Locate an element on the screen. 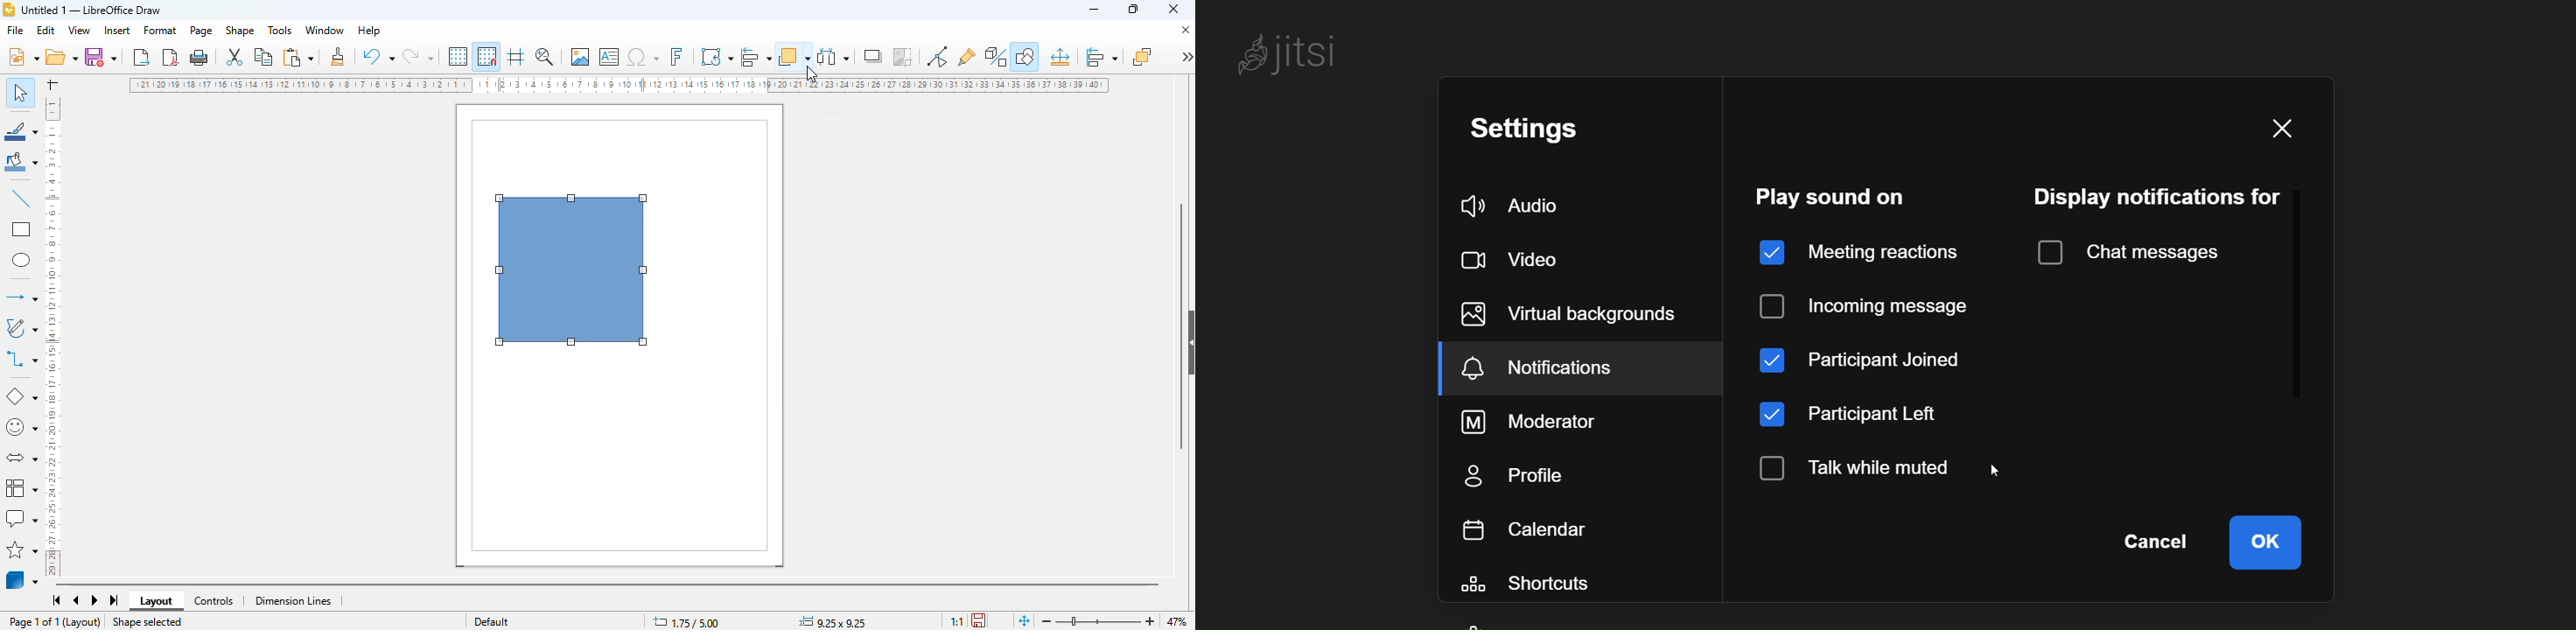 The width and height of the screenshot is (2576, 644). window is located at coordinates (325, 30).